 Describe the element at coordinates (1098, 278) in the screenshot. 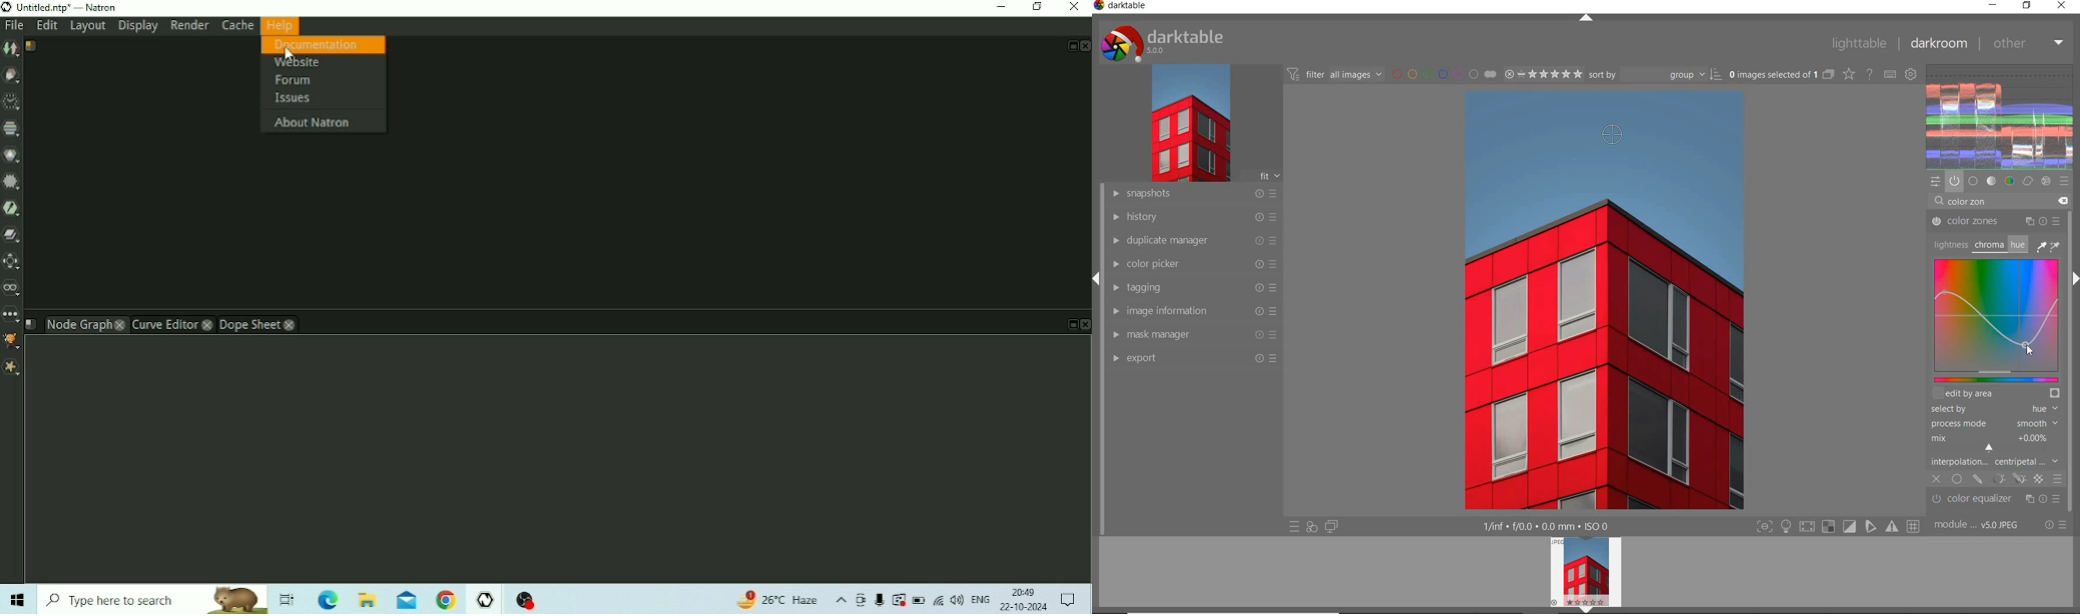

I see `expand/collapse` at that location.